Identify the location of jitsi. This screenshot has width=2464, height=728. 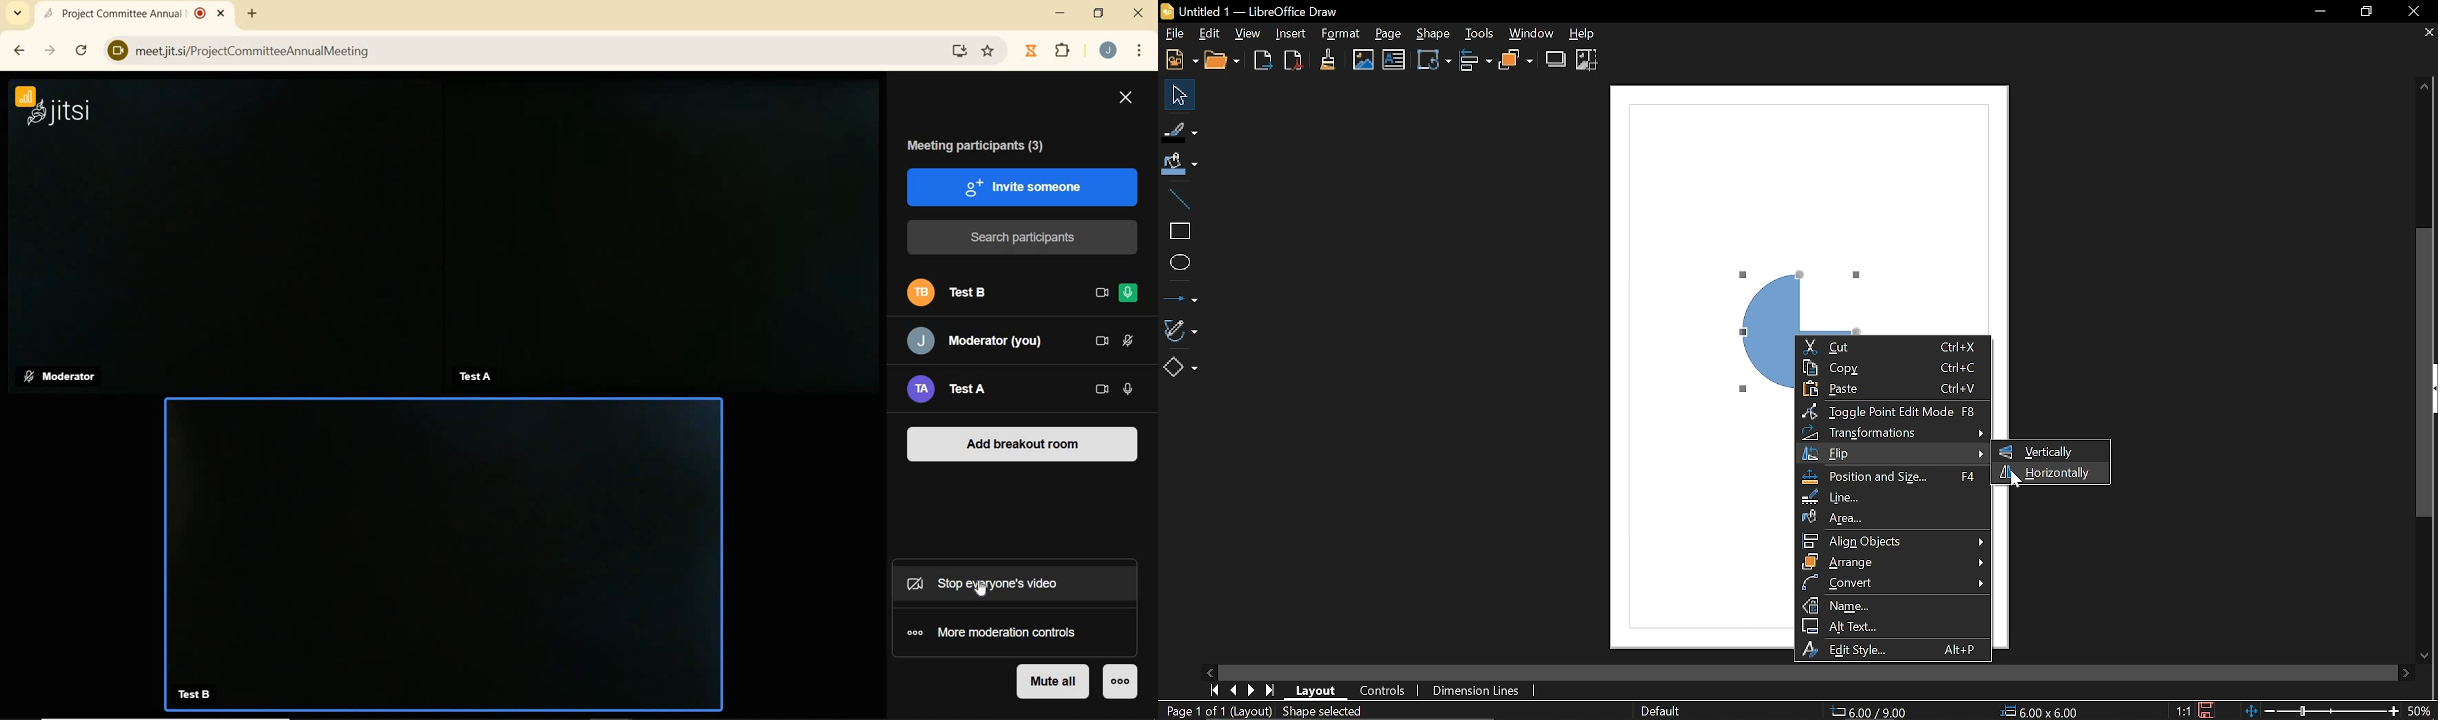
(73, 111).